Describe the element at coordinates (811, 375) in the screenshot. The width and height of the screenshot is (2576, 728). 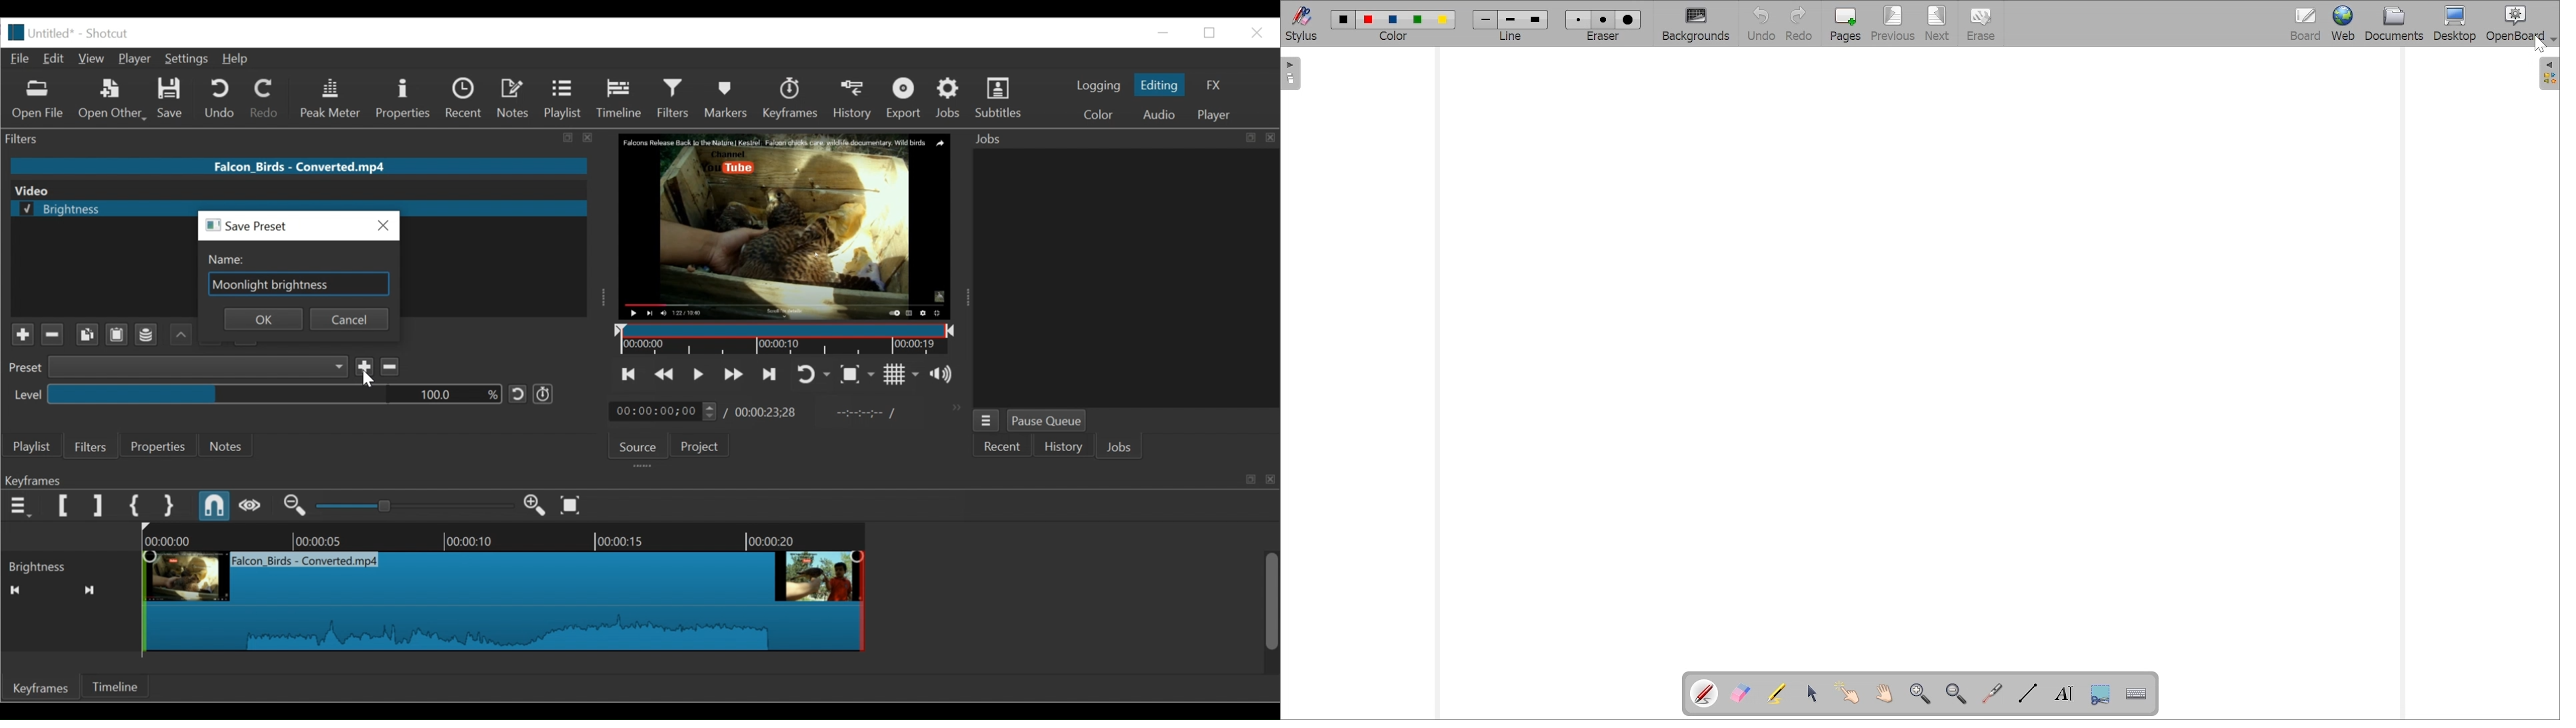
I see `Toggle player looping` at that location.